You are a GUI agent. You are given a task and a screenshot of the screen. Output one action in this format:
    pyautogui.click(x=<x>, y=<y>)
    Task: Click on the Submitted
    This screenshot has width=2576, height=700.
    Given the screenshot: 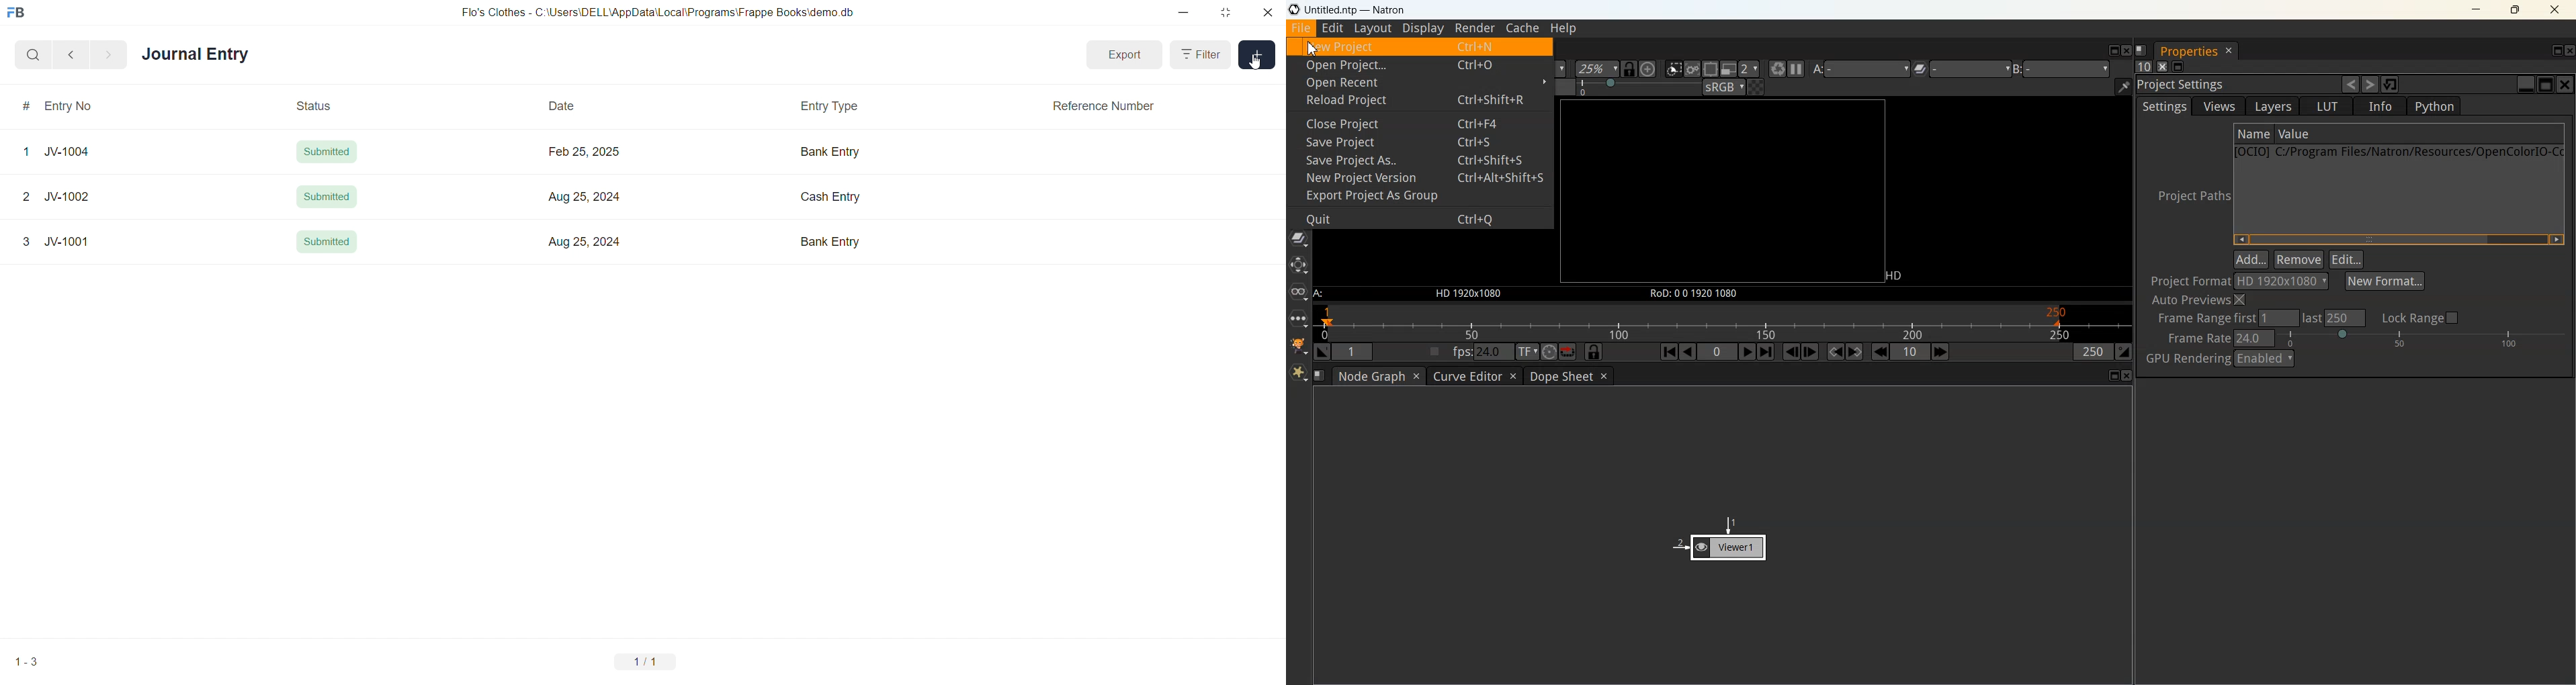 What is the action you would take?
    pyautogui.click(x=327, y=197)
    